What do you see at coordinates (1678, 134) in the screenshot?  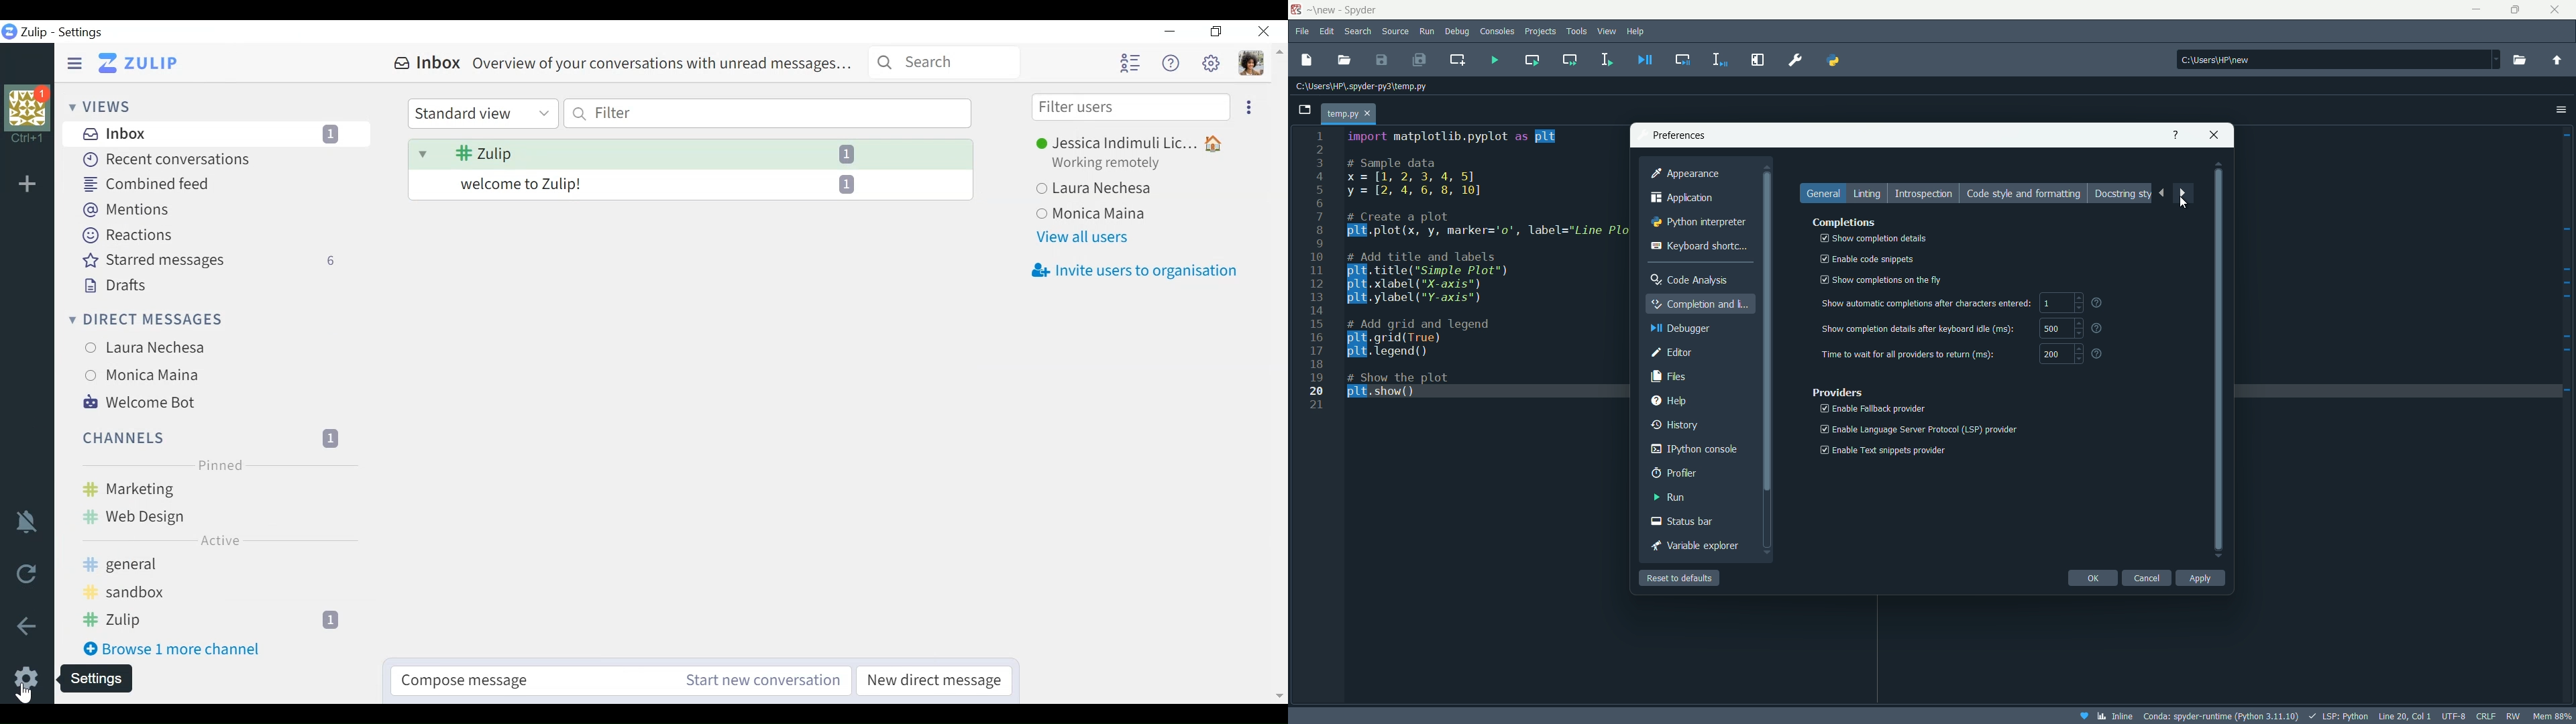 I see `preferences` at bounding box center [1678, 134].